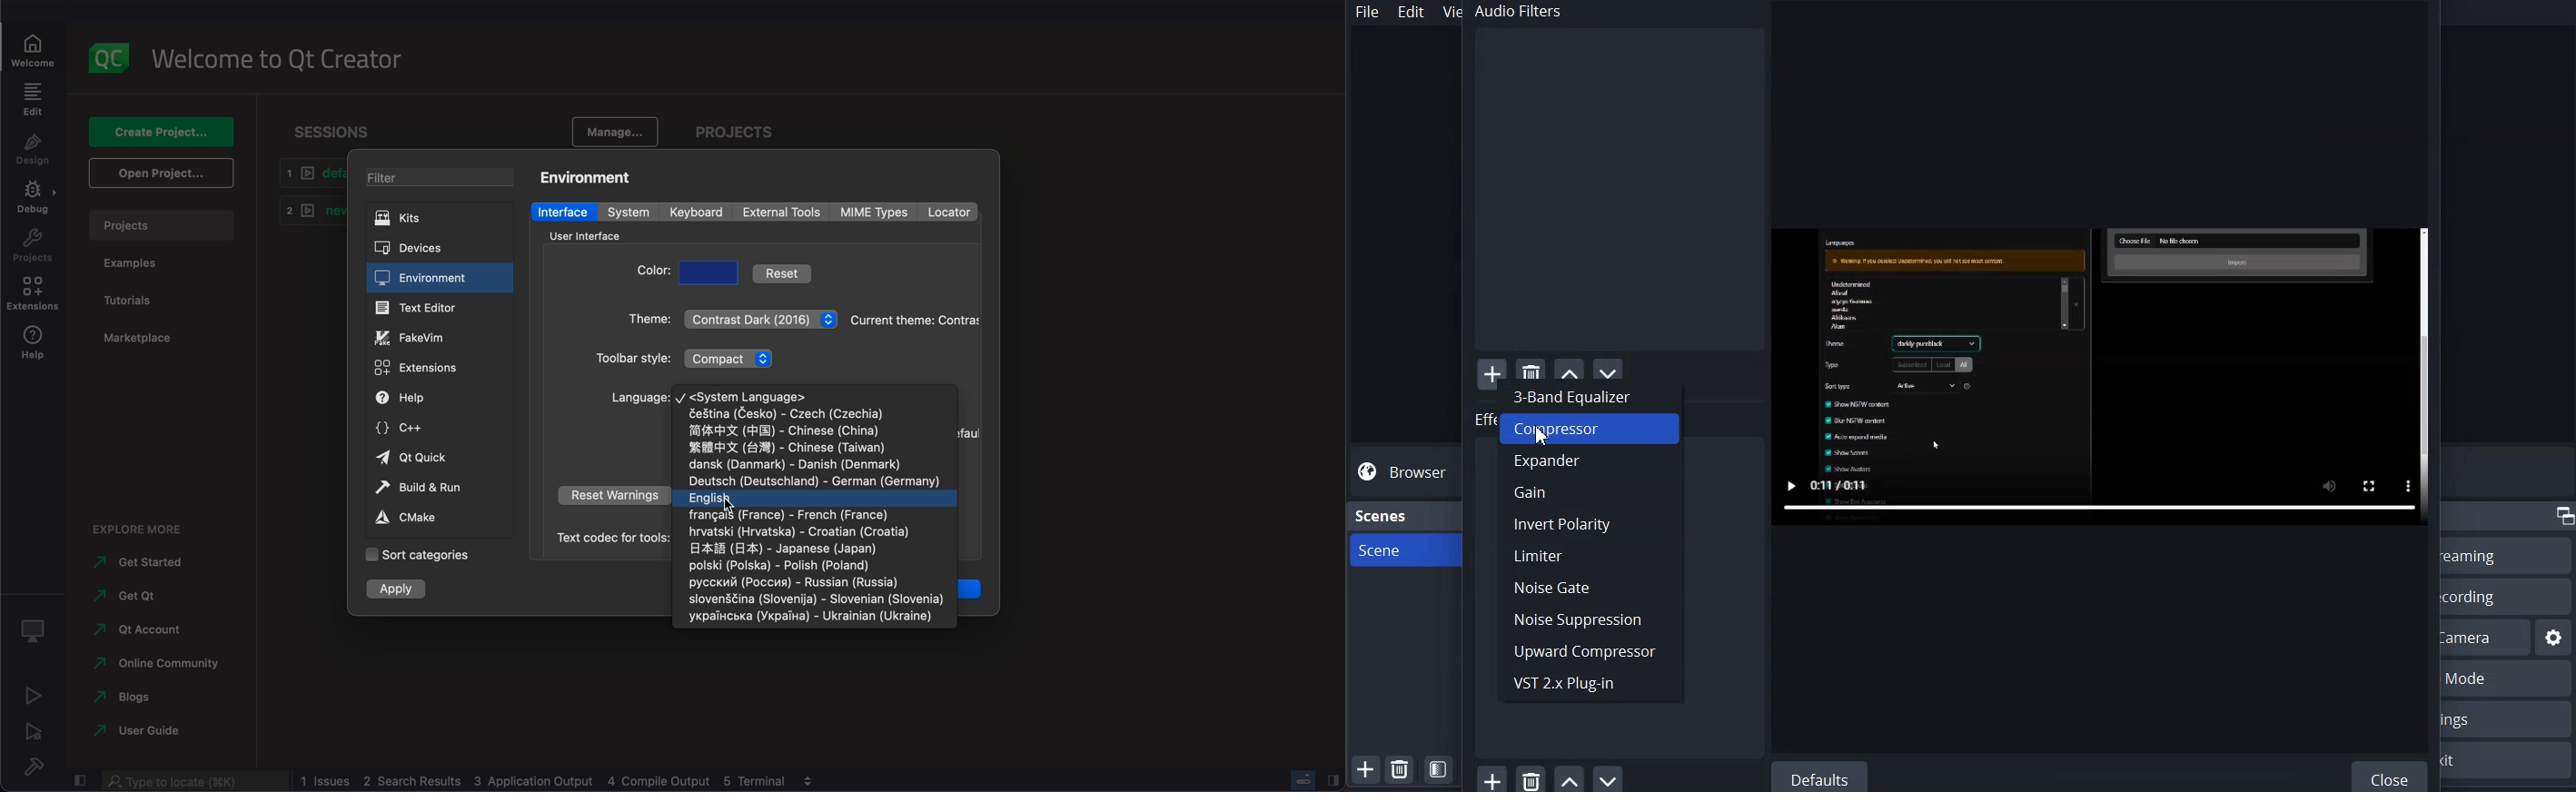 This screenshot has height=812, width=2576. I want to click on design, so click(33, 149).